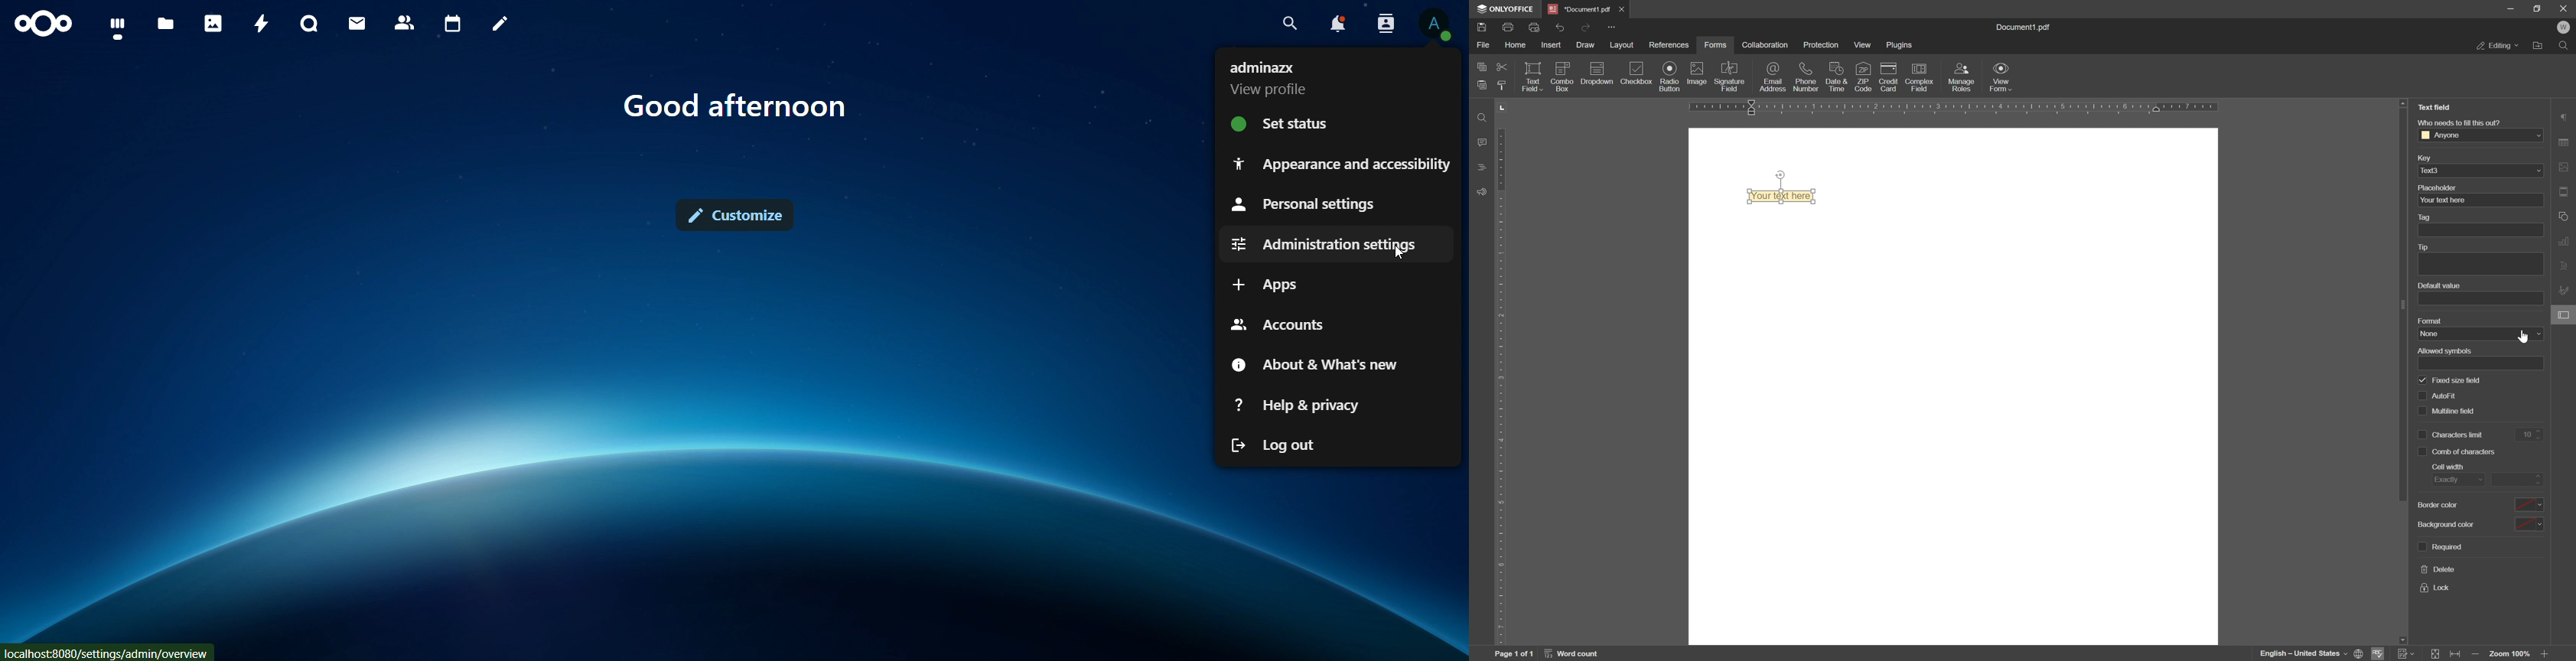 This screenshot has height=672, width=2576. I want to click on files, so click(165, 23).